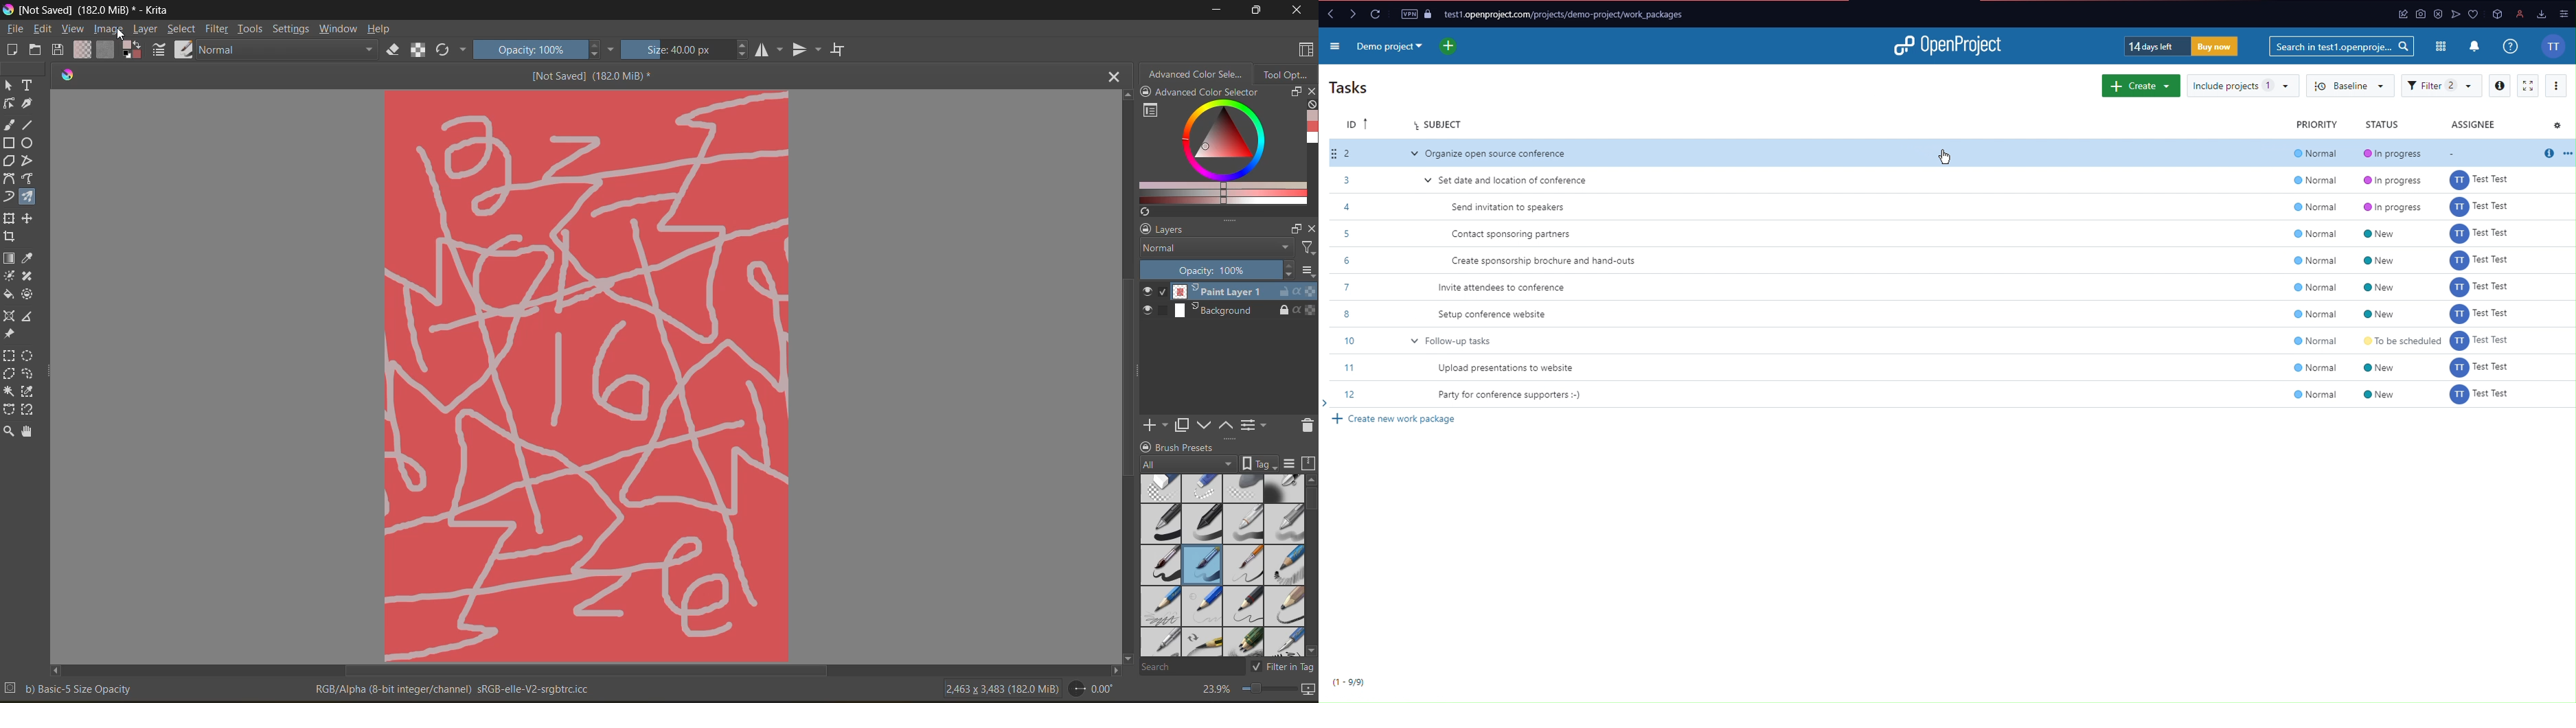 This screenshot has height=728, width=2576. What do you see at coordinates (24, 259) in the screenshot?
I see `tools` at bounding box center [24, 259].